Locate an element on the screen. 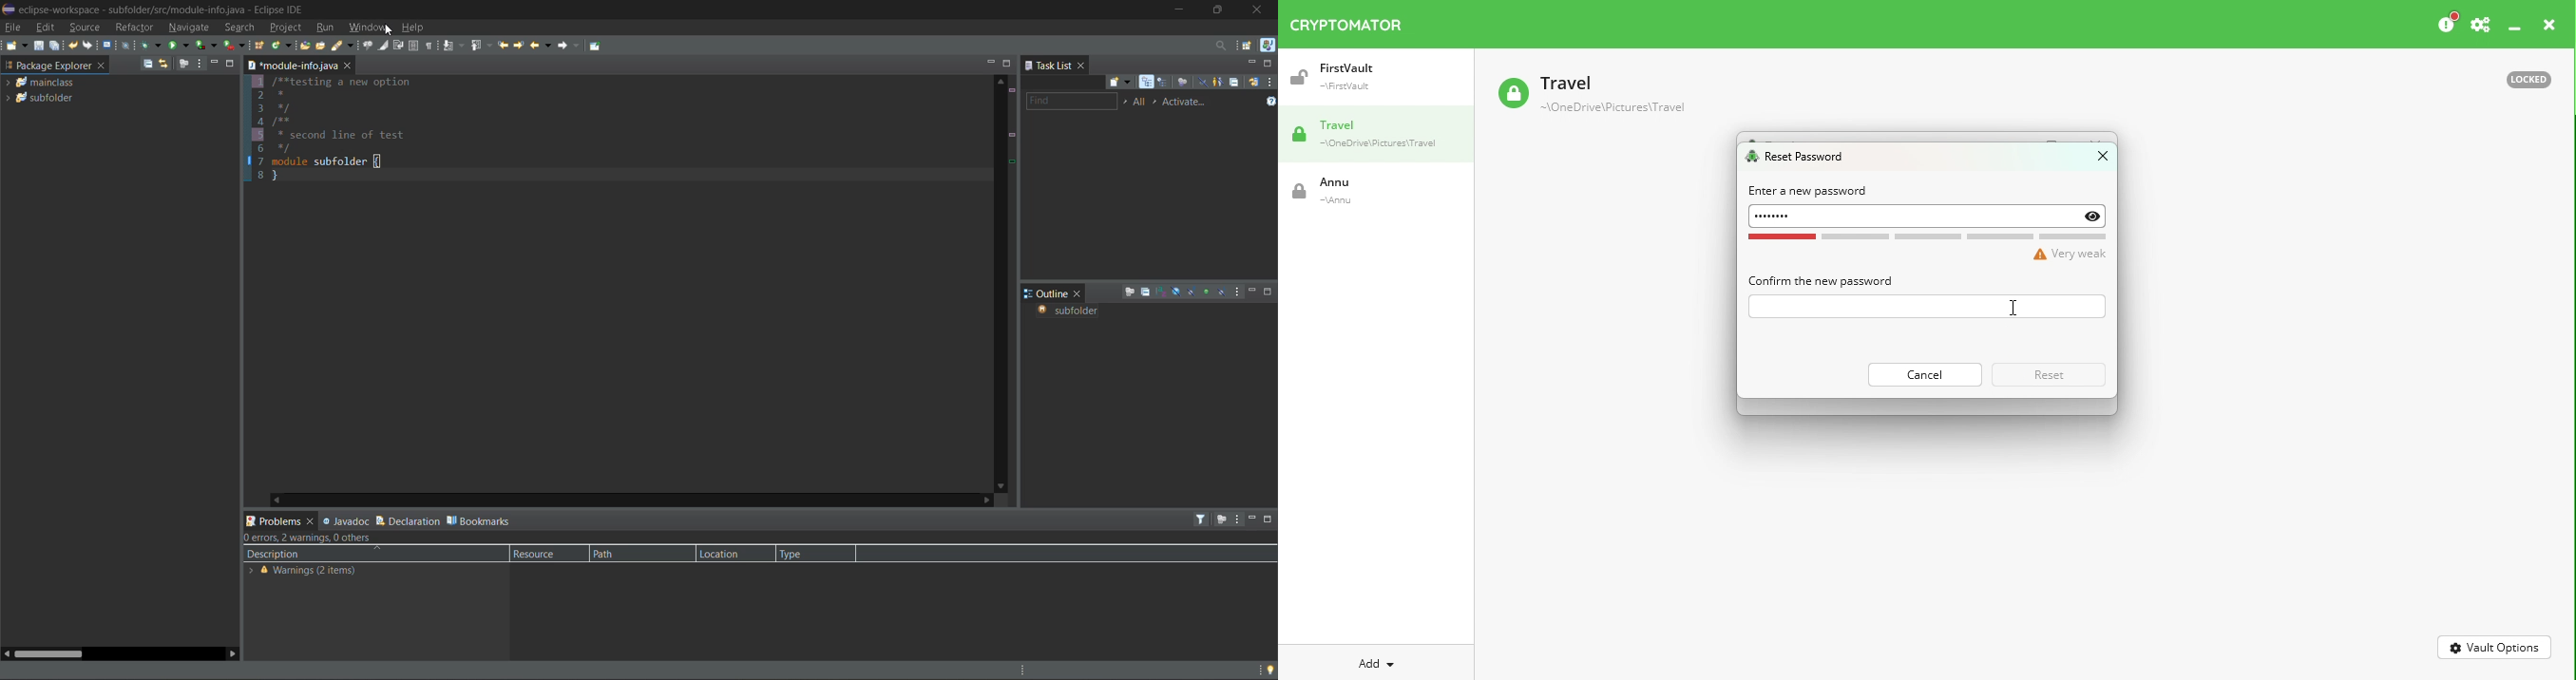 This screenshot has height=700, width=2576. horizontal scroll bar is located at coordinates (53, 653).